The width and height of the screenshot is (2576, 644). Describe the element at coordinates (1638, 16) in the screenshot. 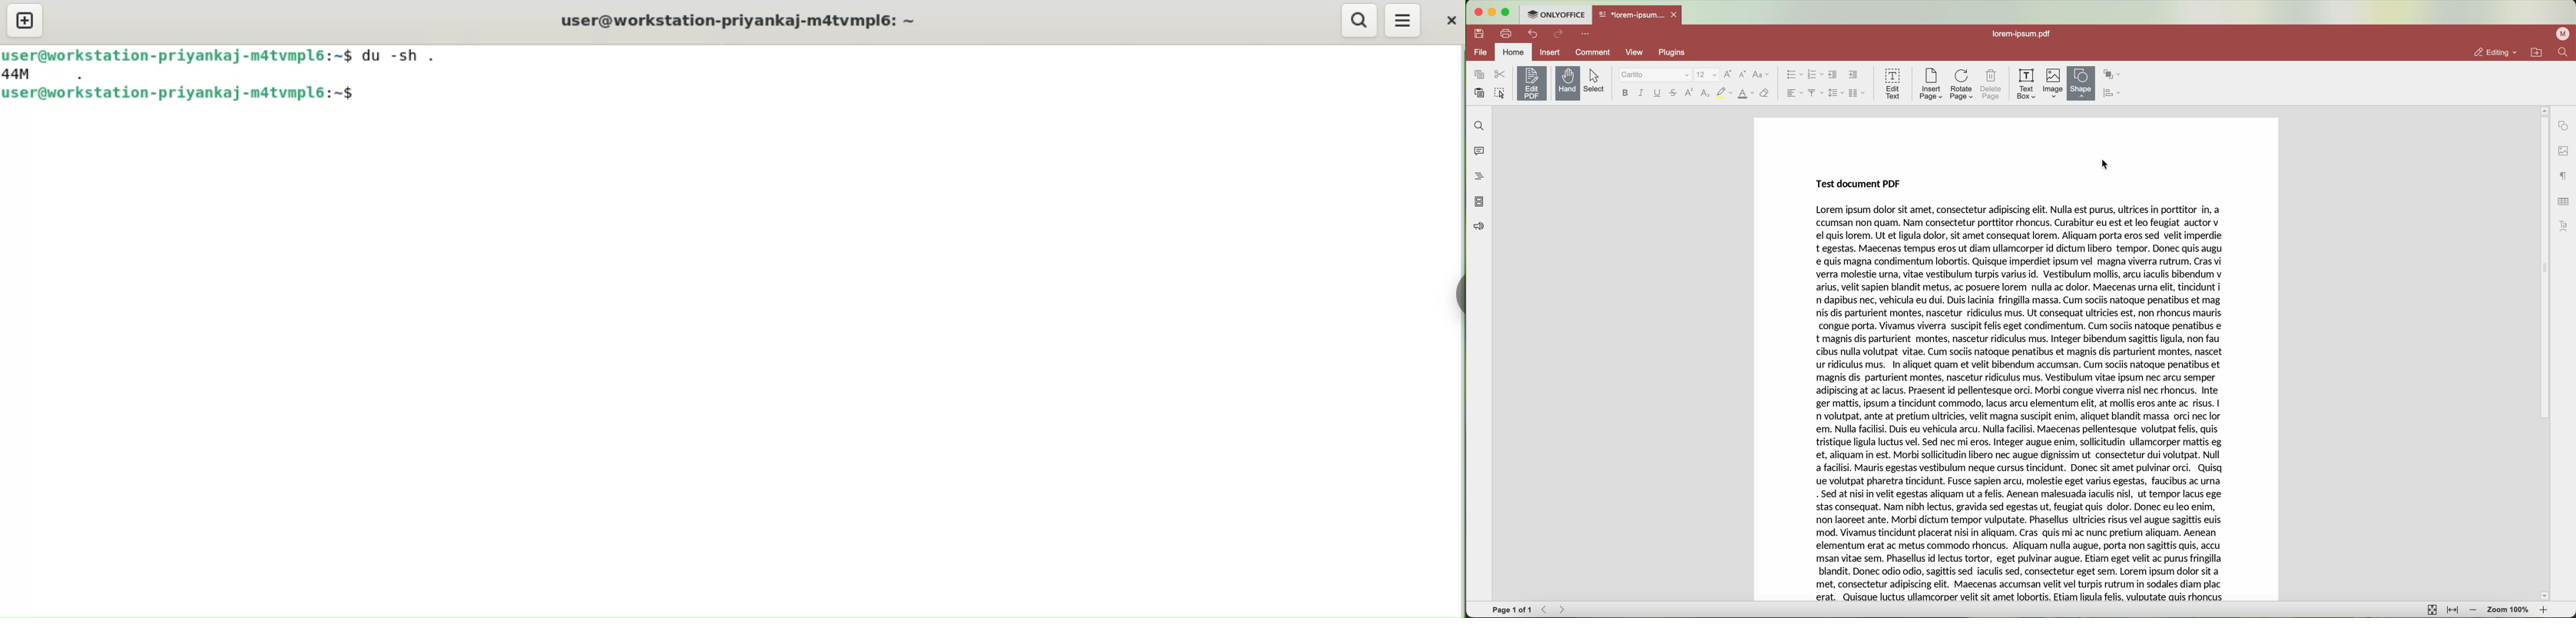

I see `open file` at that location.